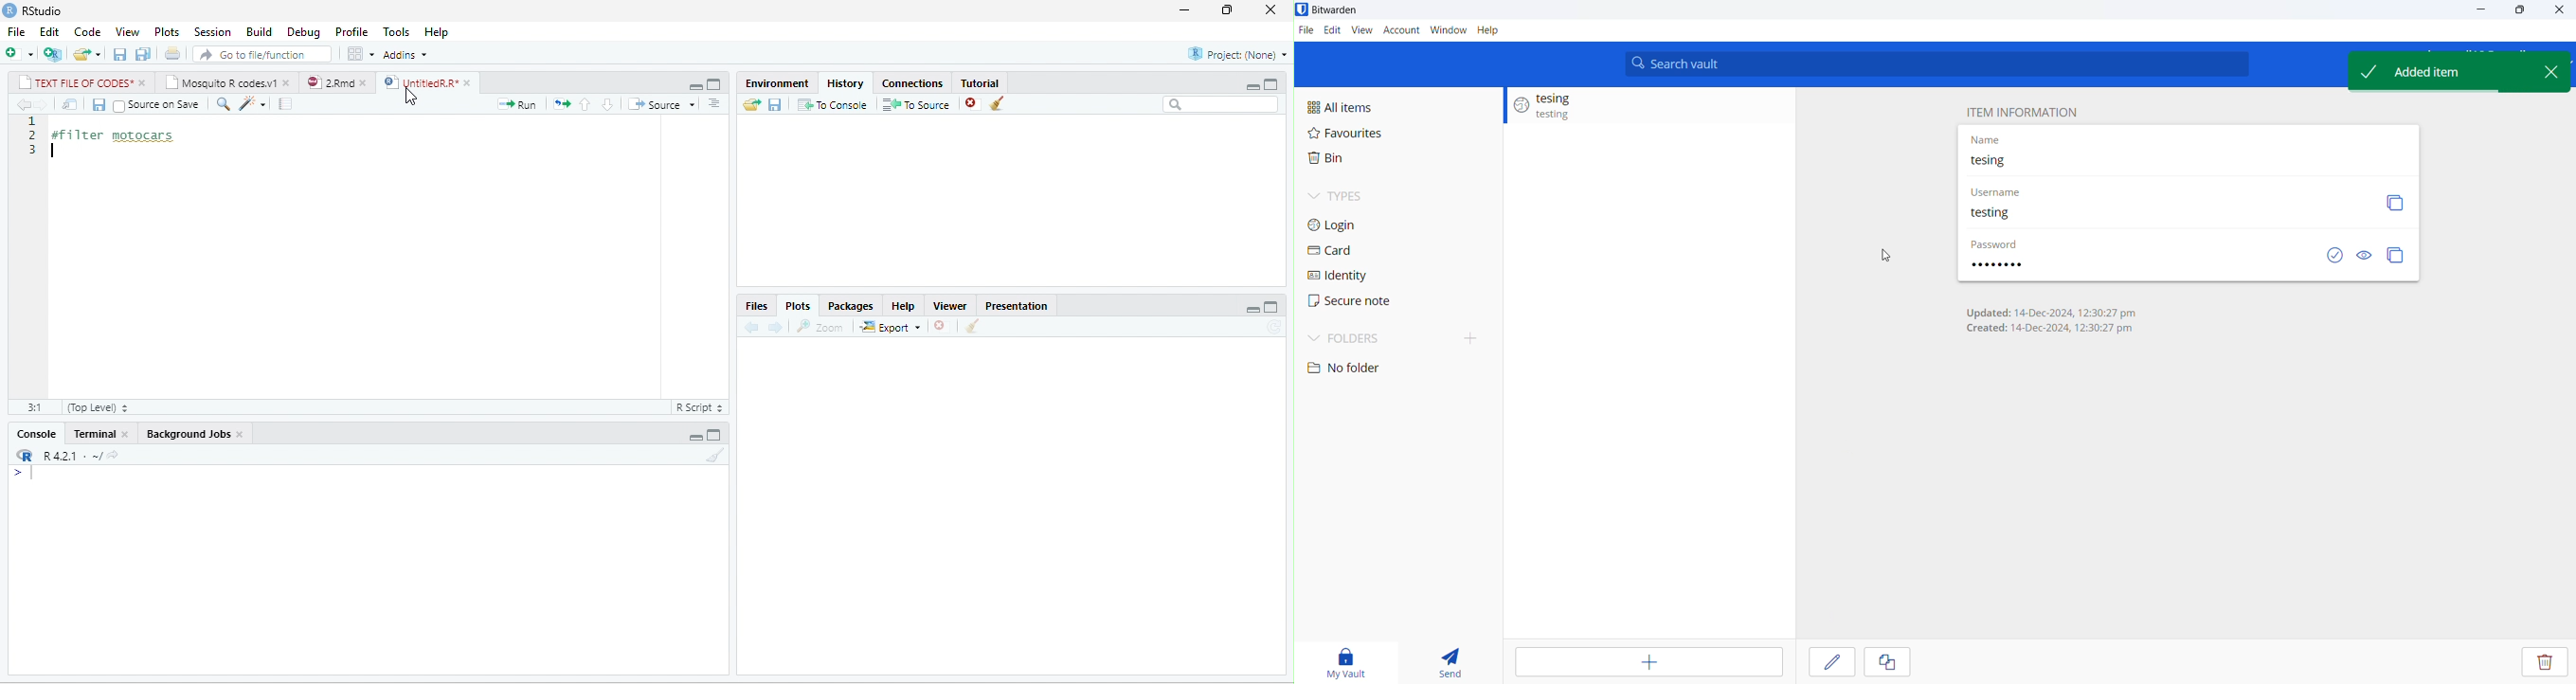 This screenshot has width=2576, height=700. Describe the element at coordinates (890, 327) in the screenshot. I see `Export` at that location.